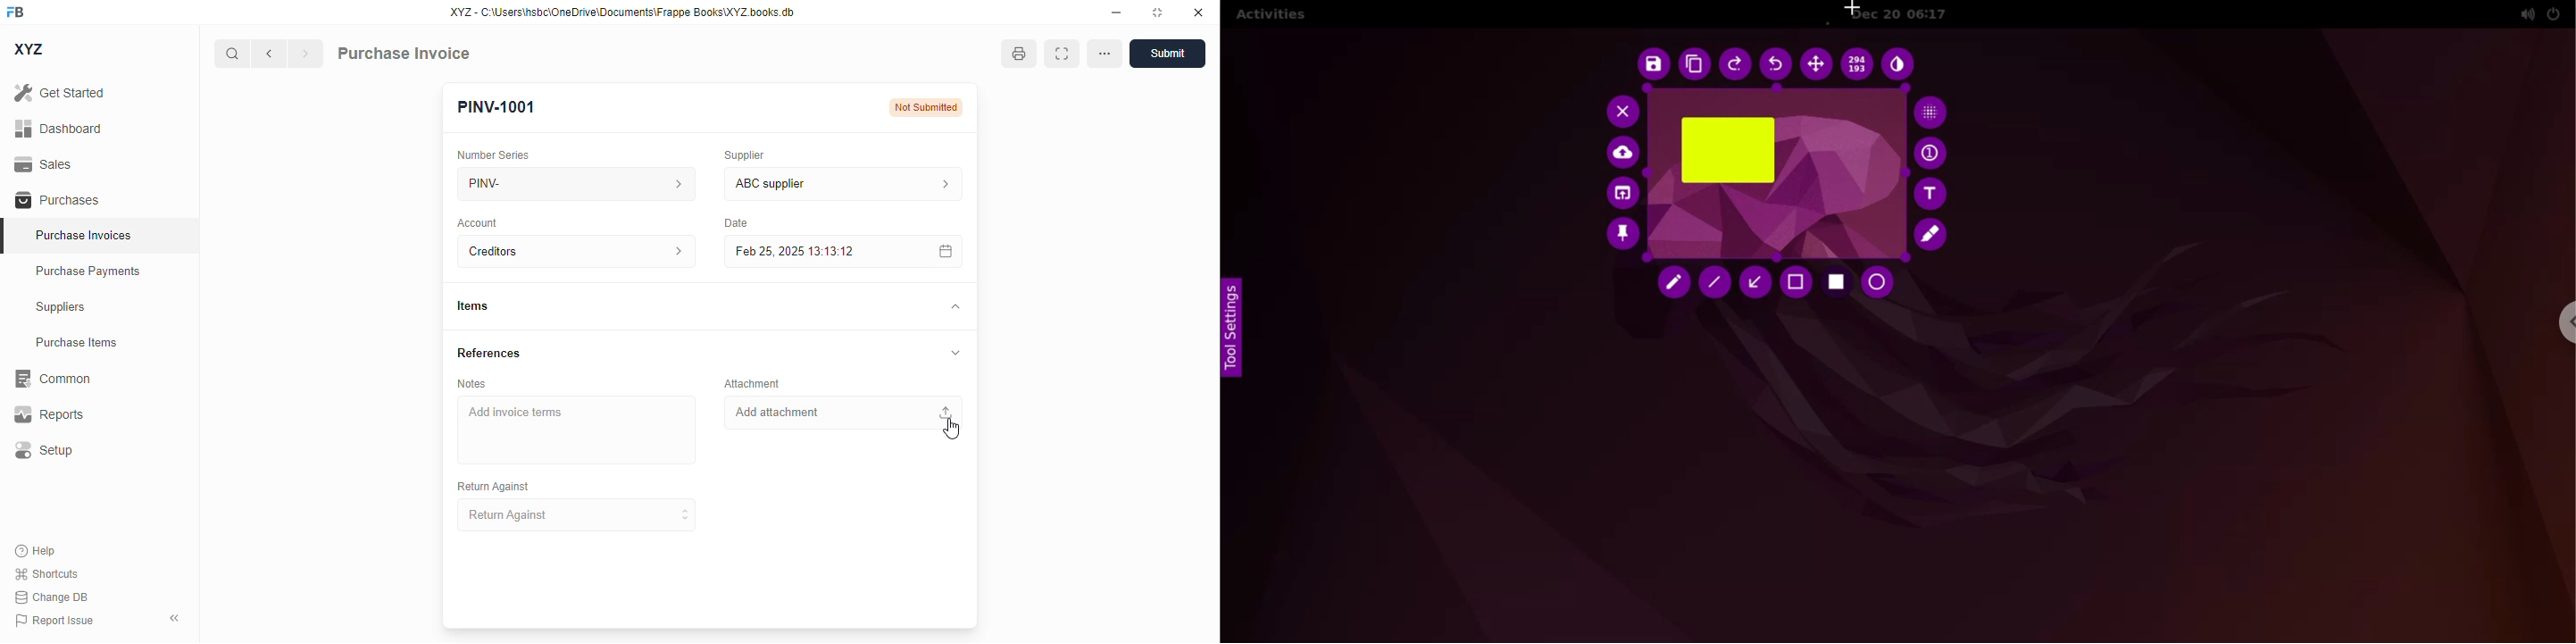 The height and width of the screenshot is (644, 2576). Describe the element at coordinates (88, 271) in the screenshot. I see `purchase payments` at that location.